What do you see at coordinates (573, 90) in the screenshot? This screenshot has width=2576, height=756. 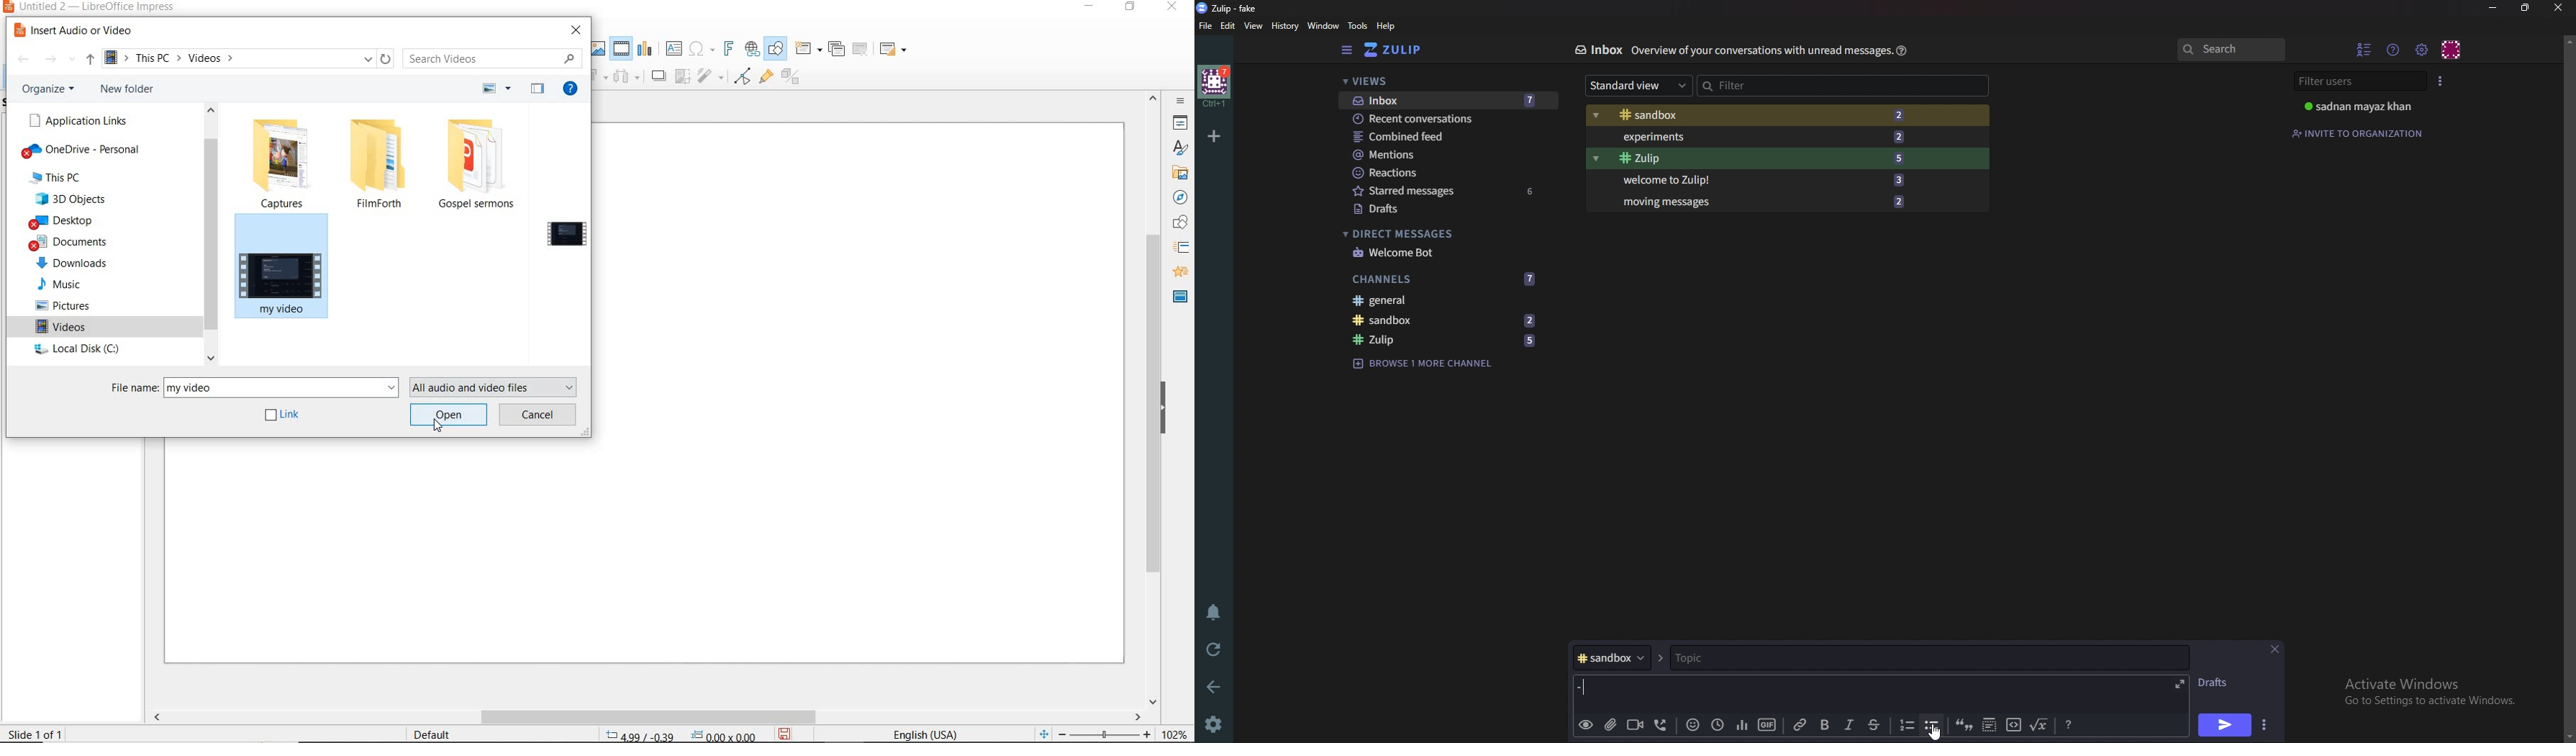 I see `GET HELP` at bounding box center [573, 90].